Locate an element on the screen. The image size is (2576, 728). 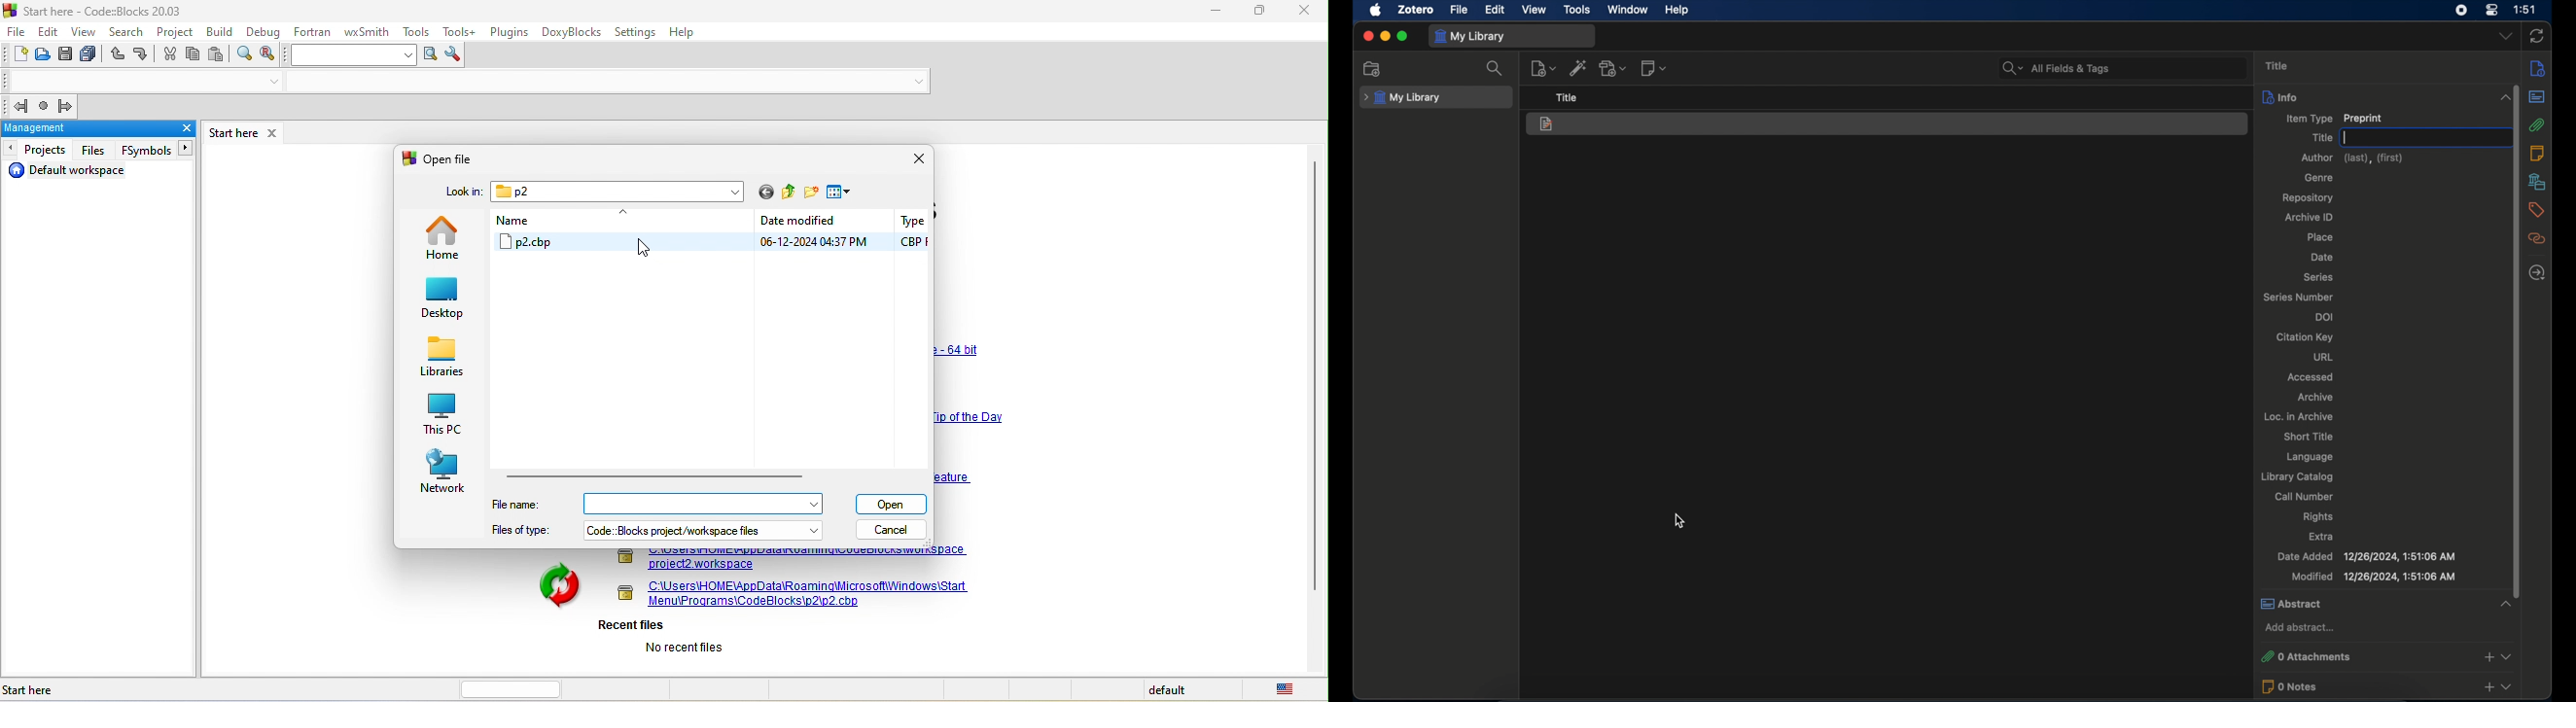
build is located at coordinates (222, 34).